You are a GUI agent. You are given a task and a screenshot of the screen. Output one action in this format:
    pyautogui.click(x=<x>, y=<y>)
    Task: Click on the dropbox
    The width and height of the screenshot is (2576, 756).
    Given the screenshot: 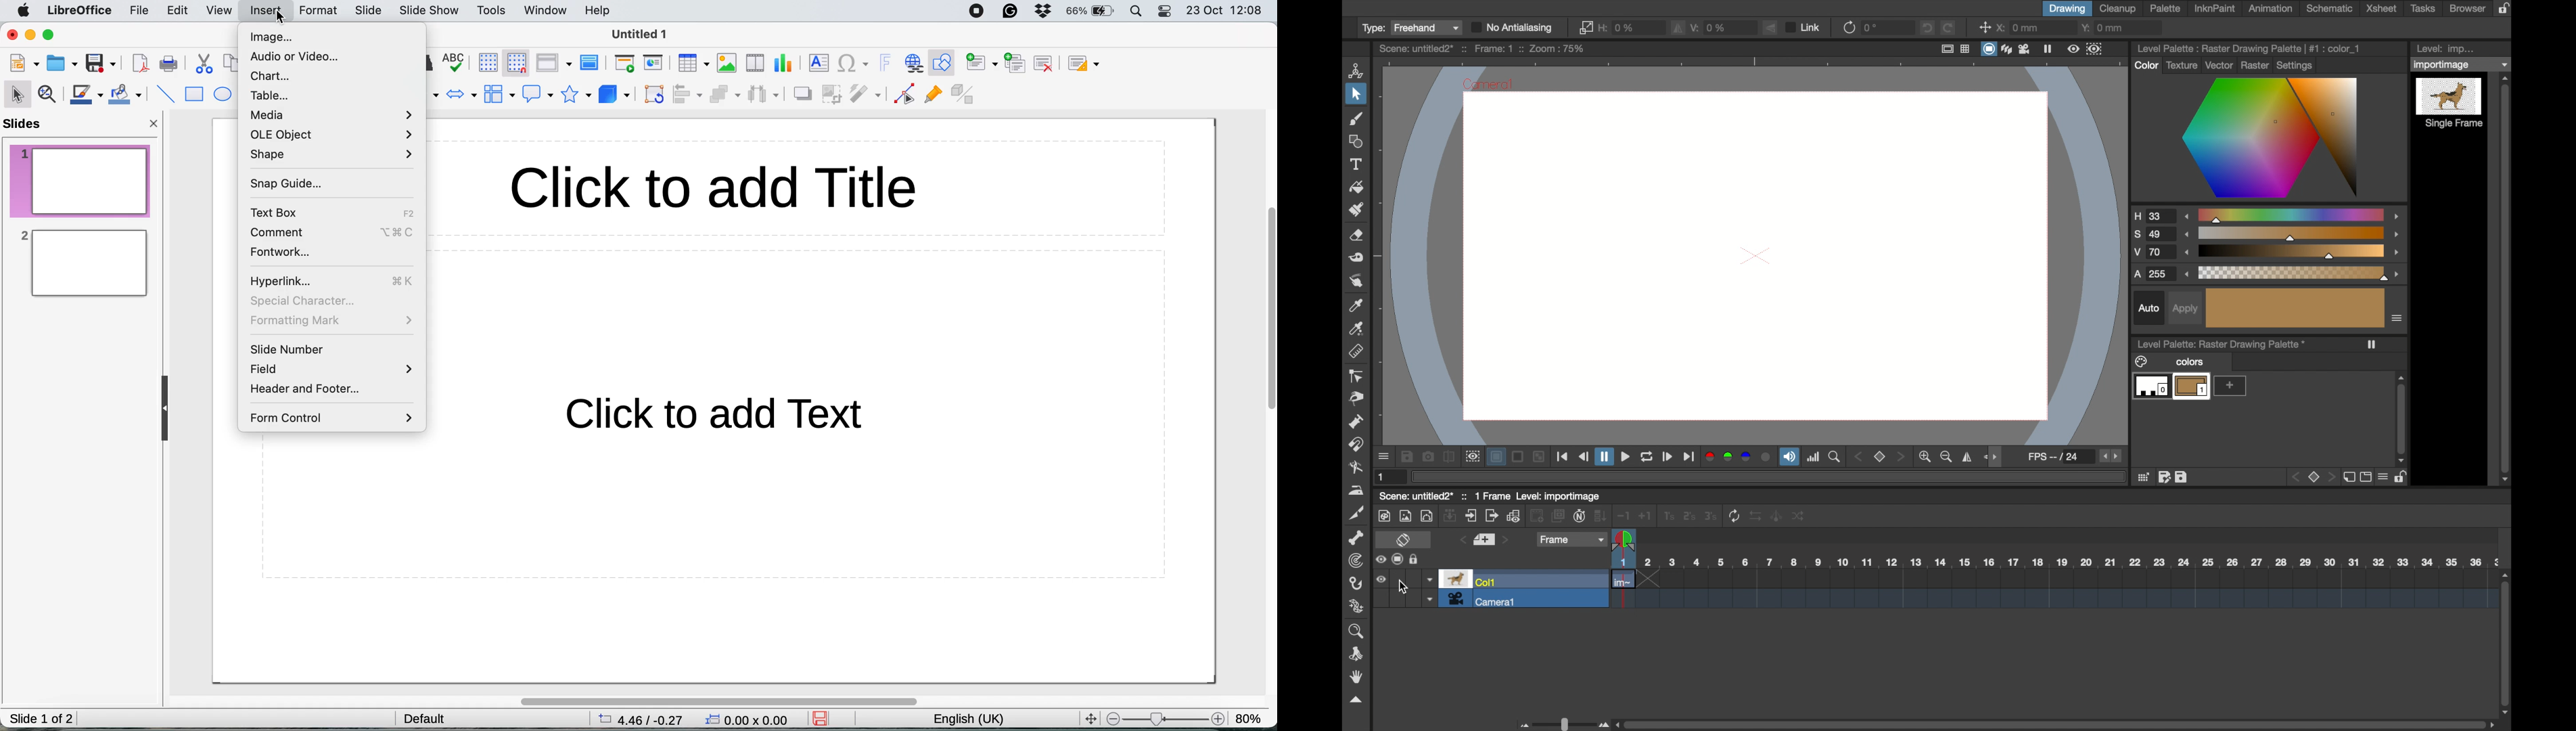 What is the action you would take?
    pyautogui.click(x=1044, y=12)
    